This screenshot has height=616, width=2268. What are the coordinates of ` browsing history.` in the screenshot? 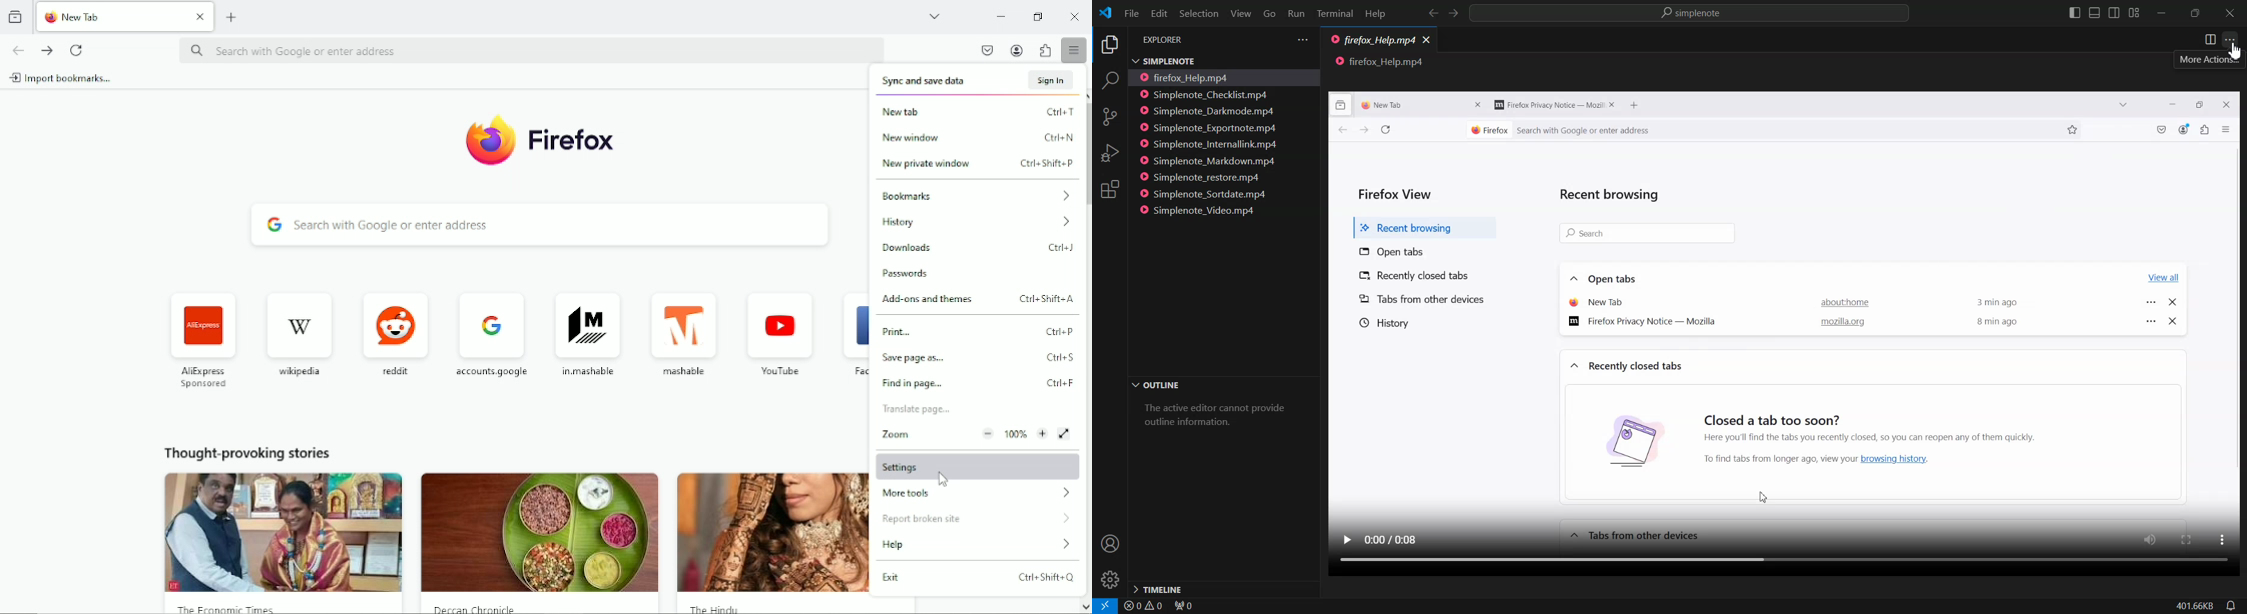 It's located at (1906, 459).